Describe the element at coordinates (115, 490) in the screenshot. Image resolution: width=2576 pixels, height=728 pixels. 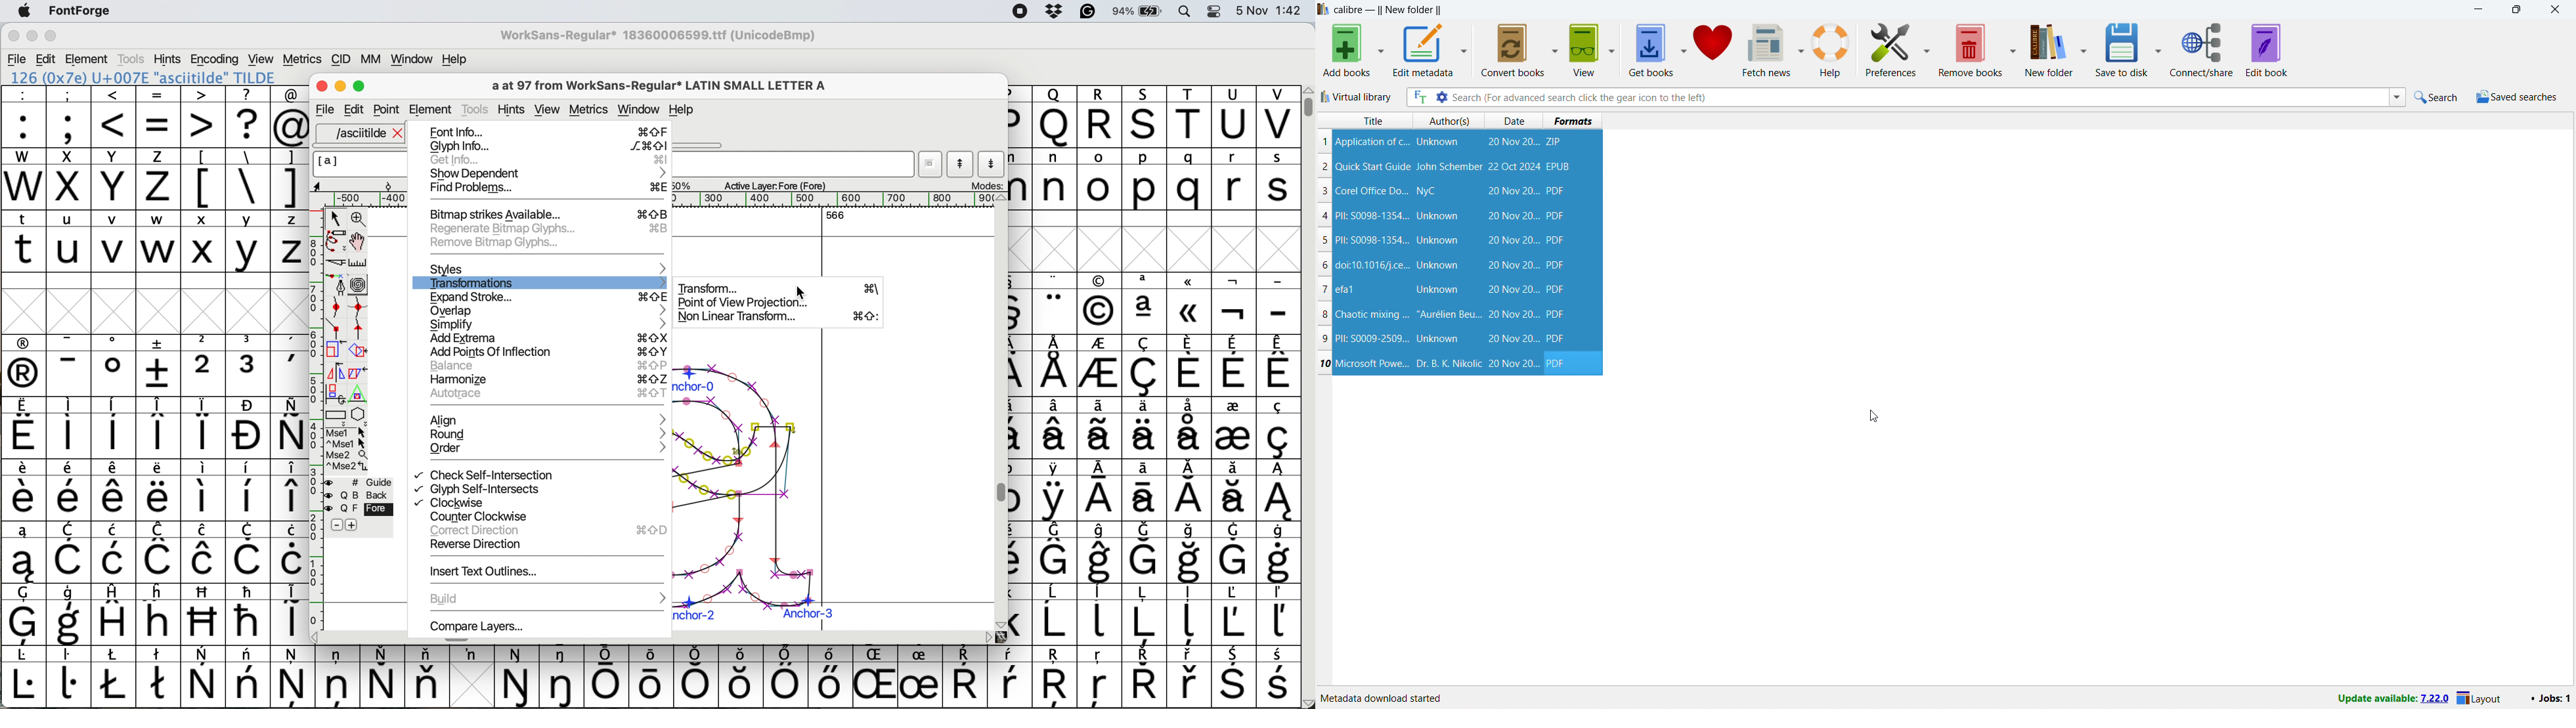
I see `symbol` at that location.